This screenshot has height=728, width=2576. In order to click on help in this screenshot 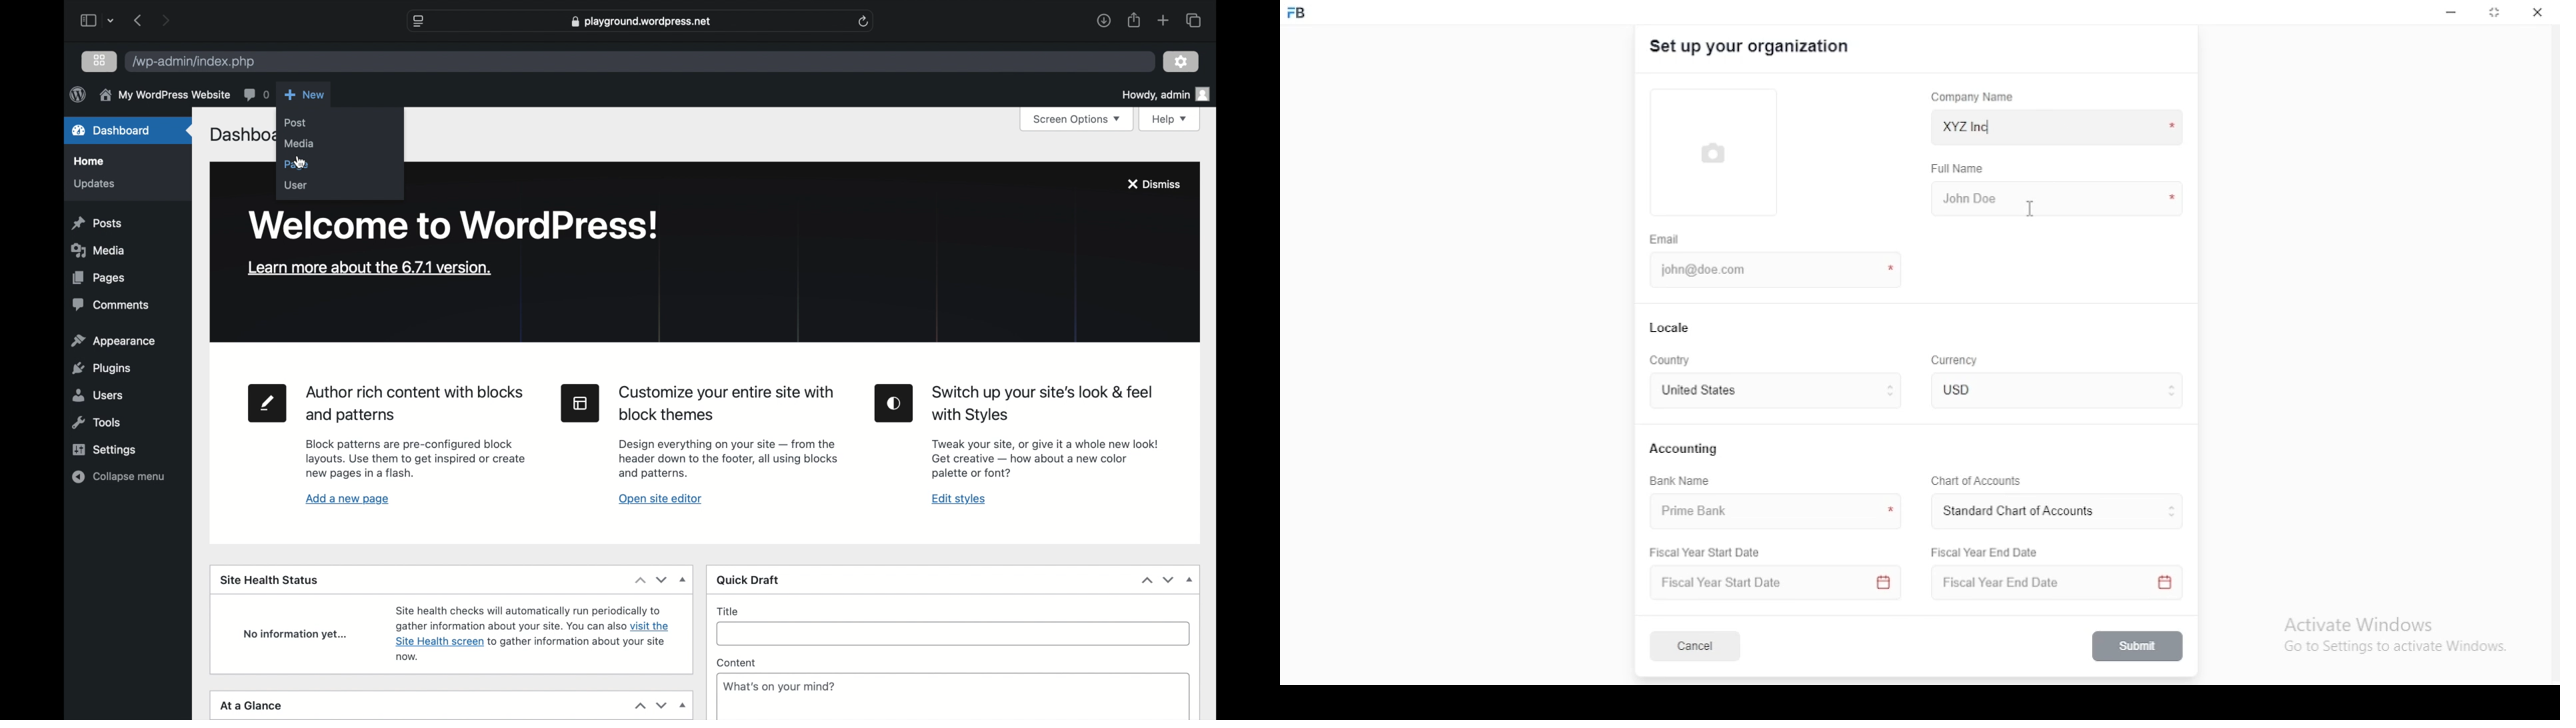, I will do `click(1171, 120)`.